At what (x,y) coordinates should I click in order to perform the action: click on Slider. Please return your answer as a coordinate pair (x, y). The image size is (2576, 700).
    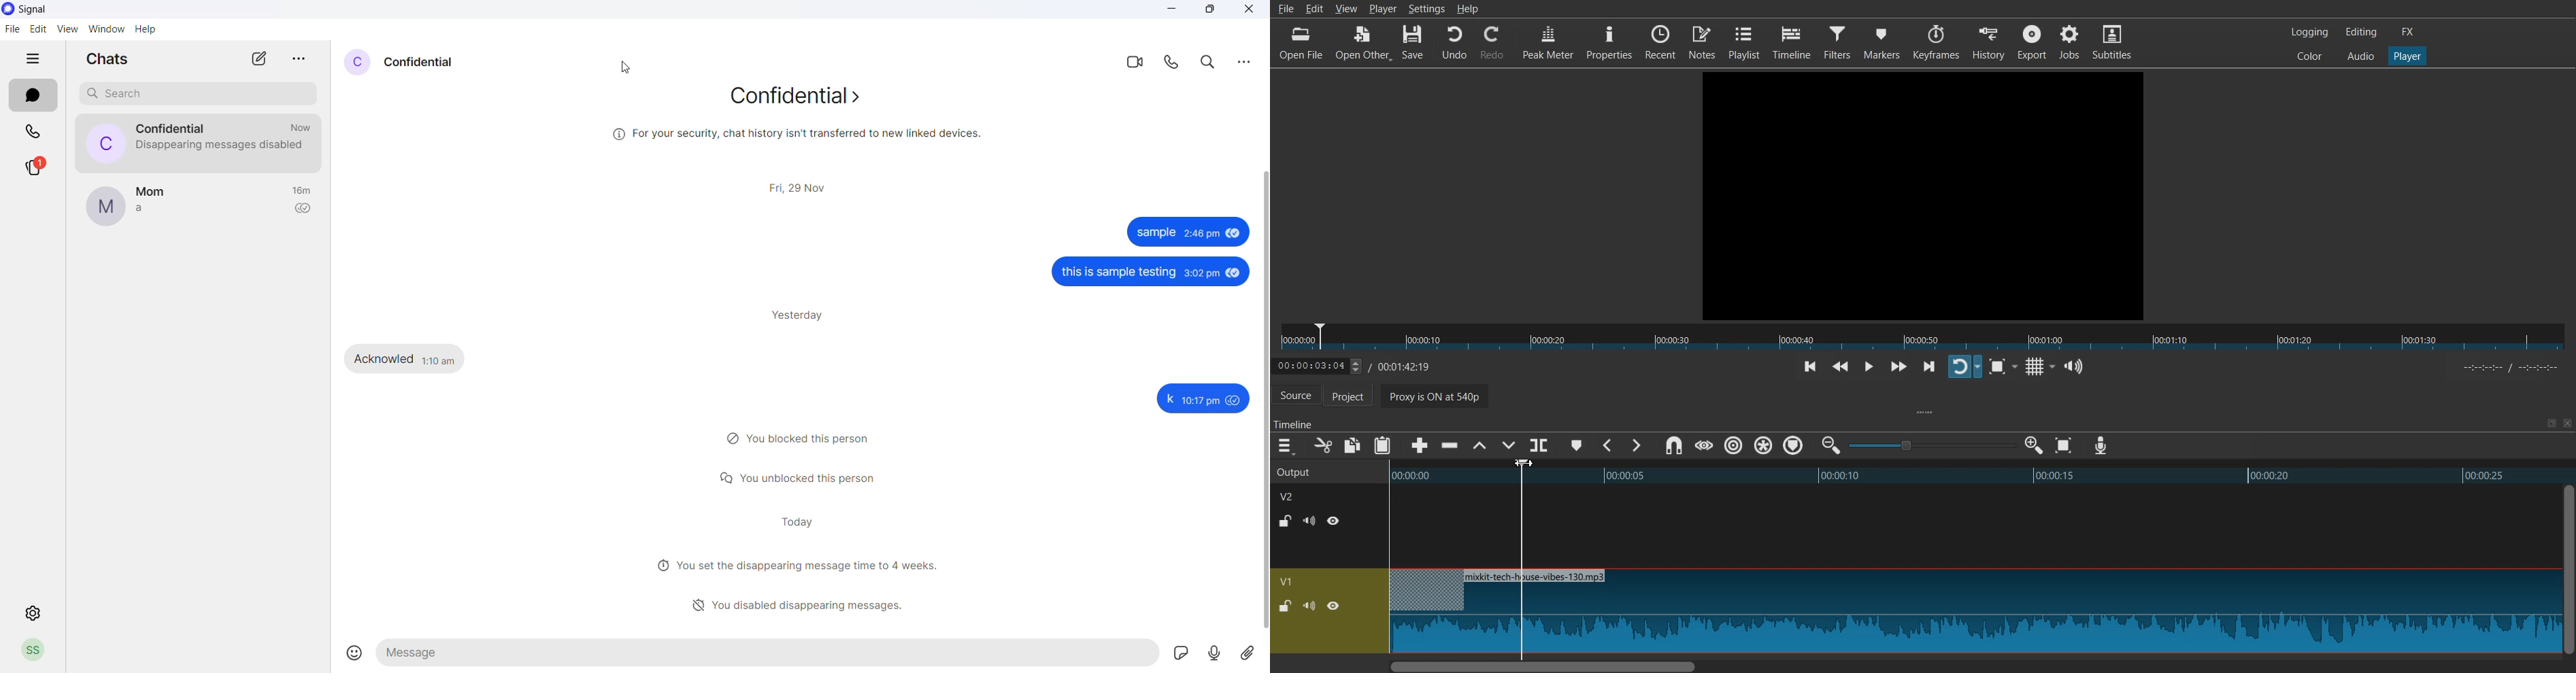
    Looking at the image, I should click on (1923, 337).